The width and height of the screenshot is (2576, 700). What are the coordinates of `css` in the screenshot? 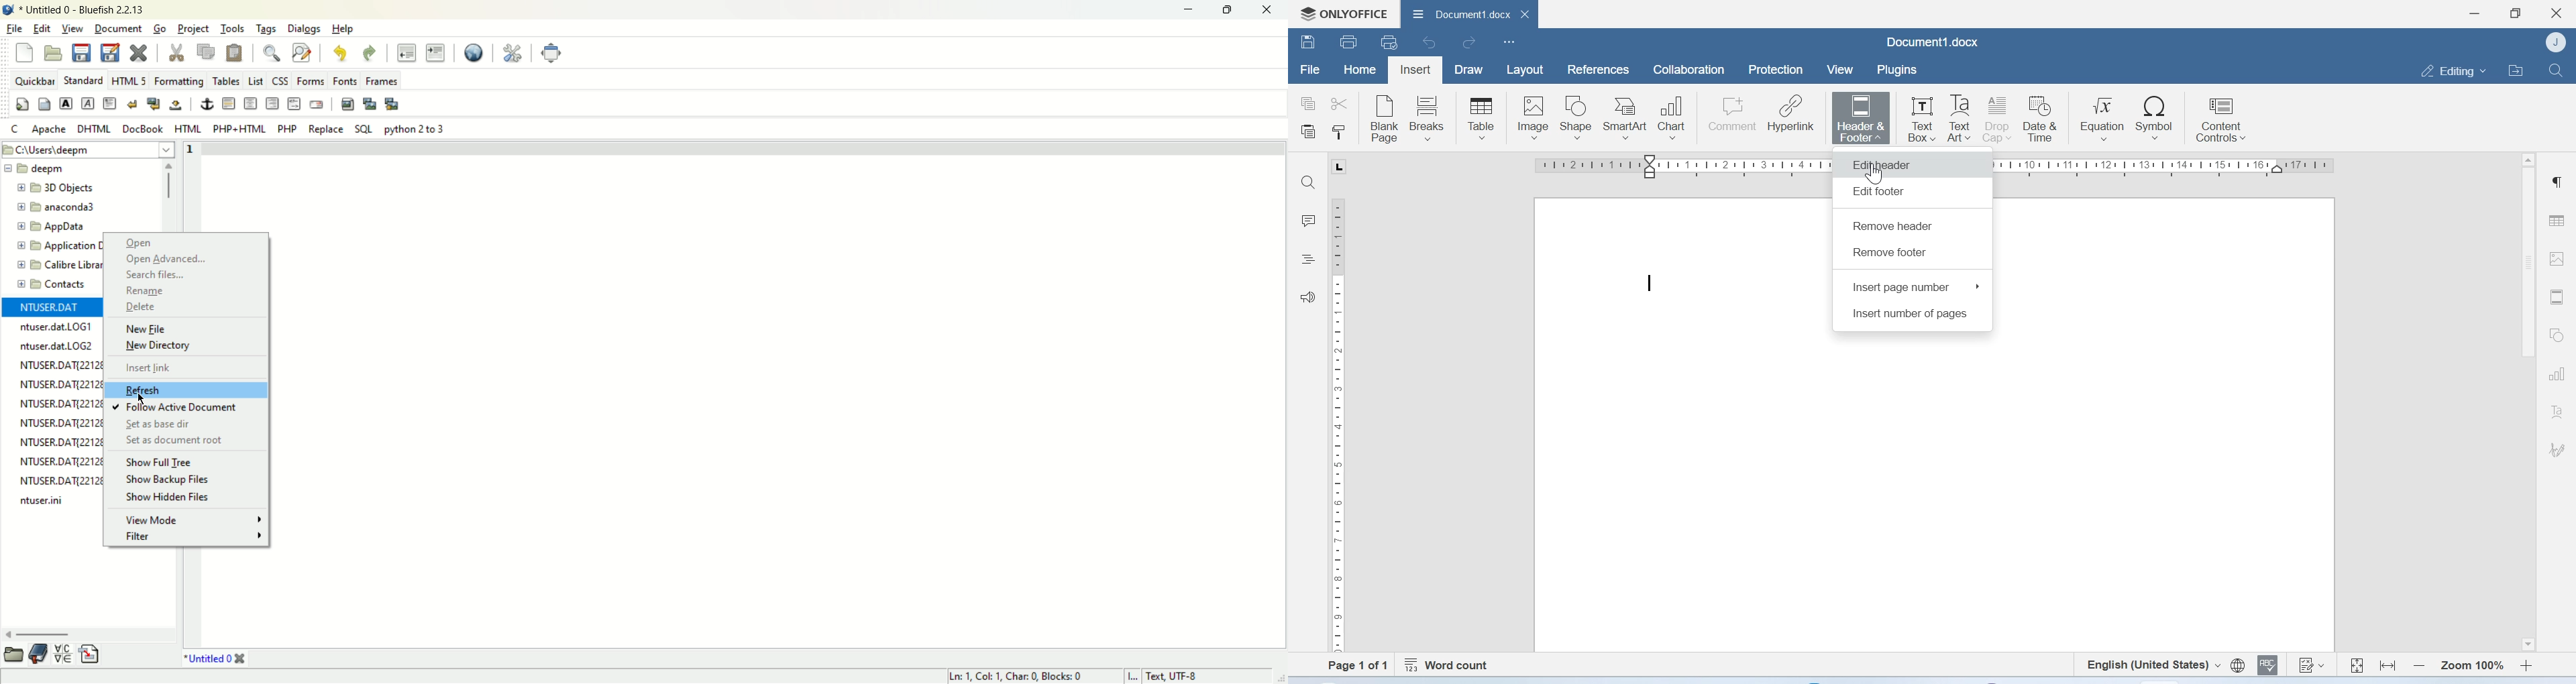 It's located at (280, 81).